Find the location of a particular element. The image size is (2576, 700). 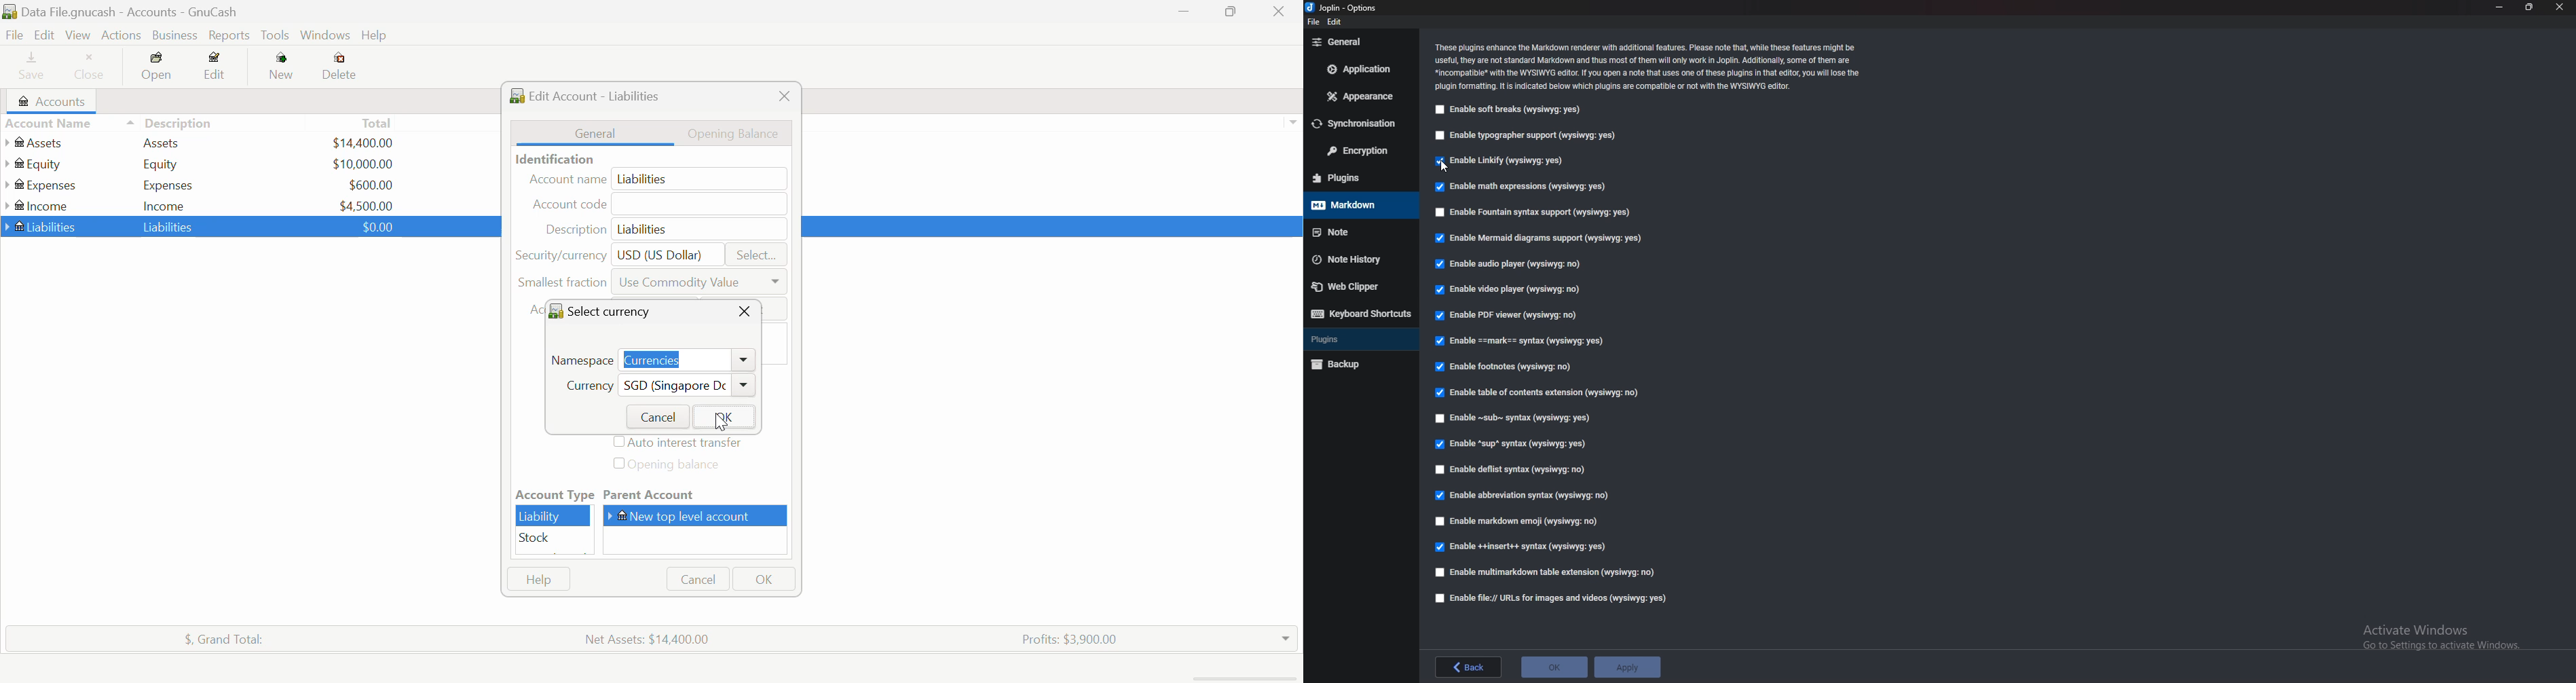

enable Markdown Emoji is located at coordinates (1522, 522).